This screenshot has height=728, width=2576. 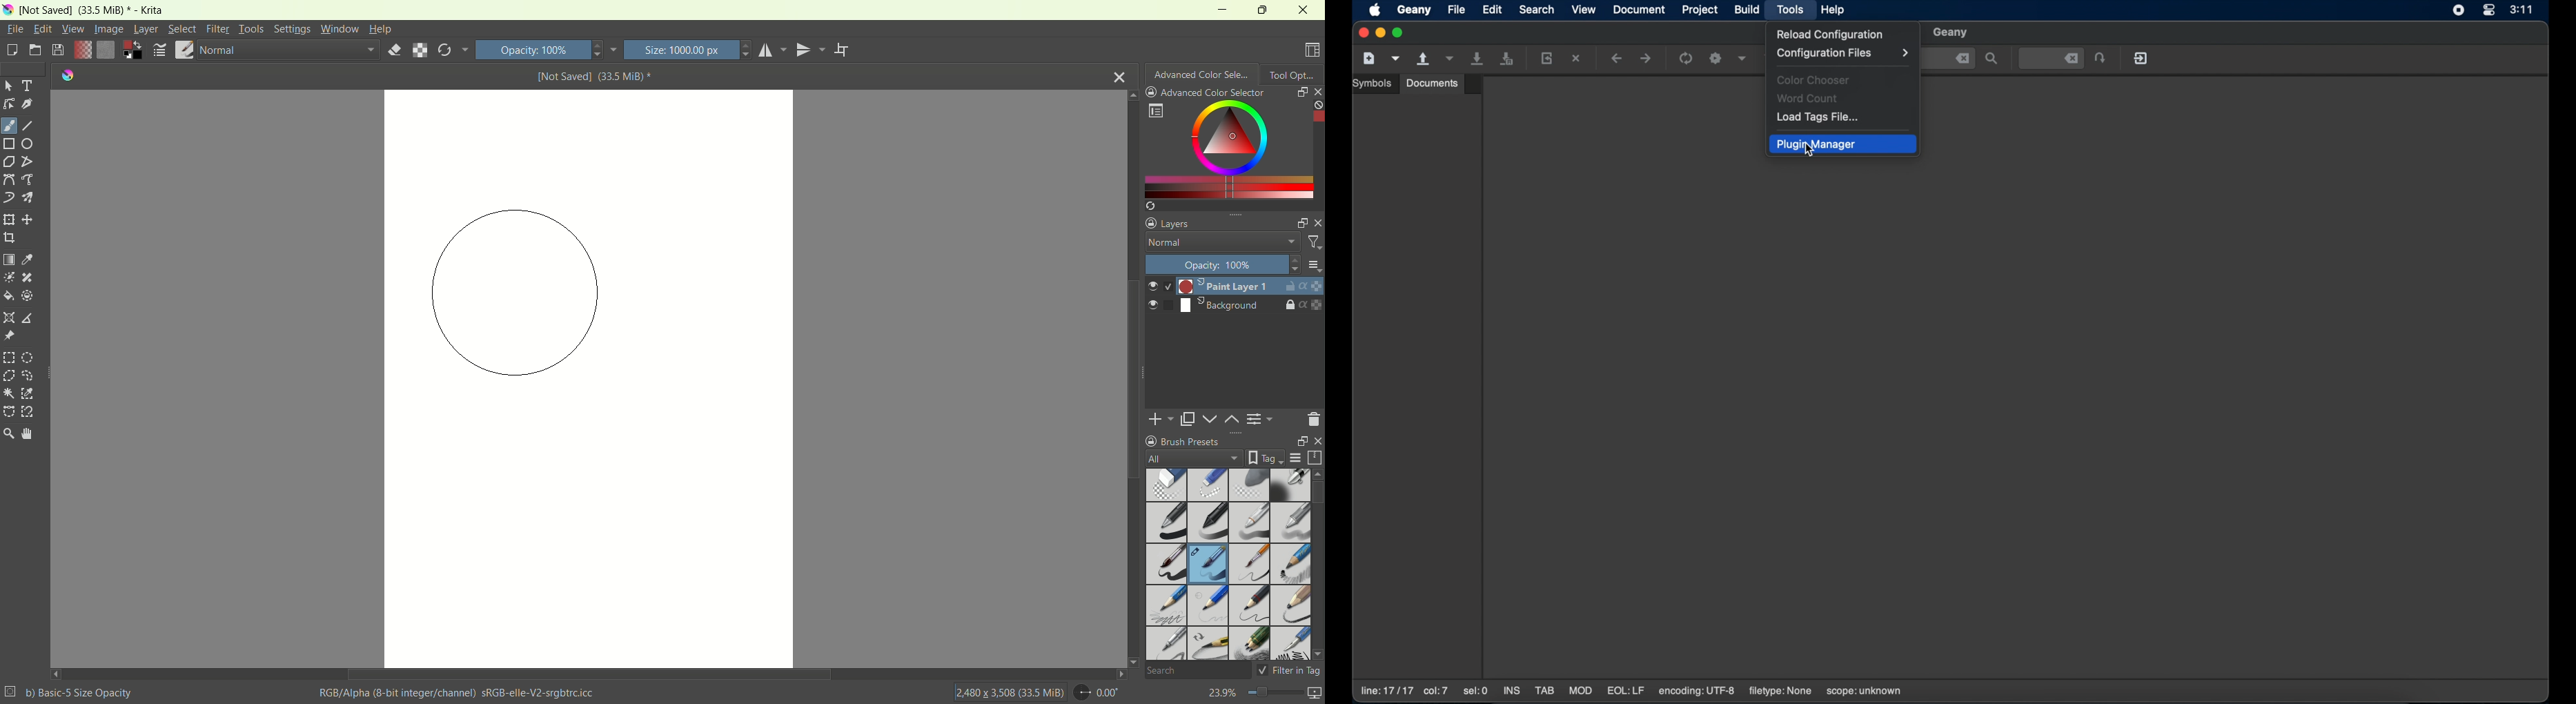 I want to click on normal, so click(x=1218, y=244).